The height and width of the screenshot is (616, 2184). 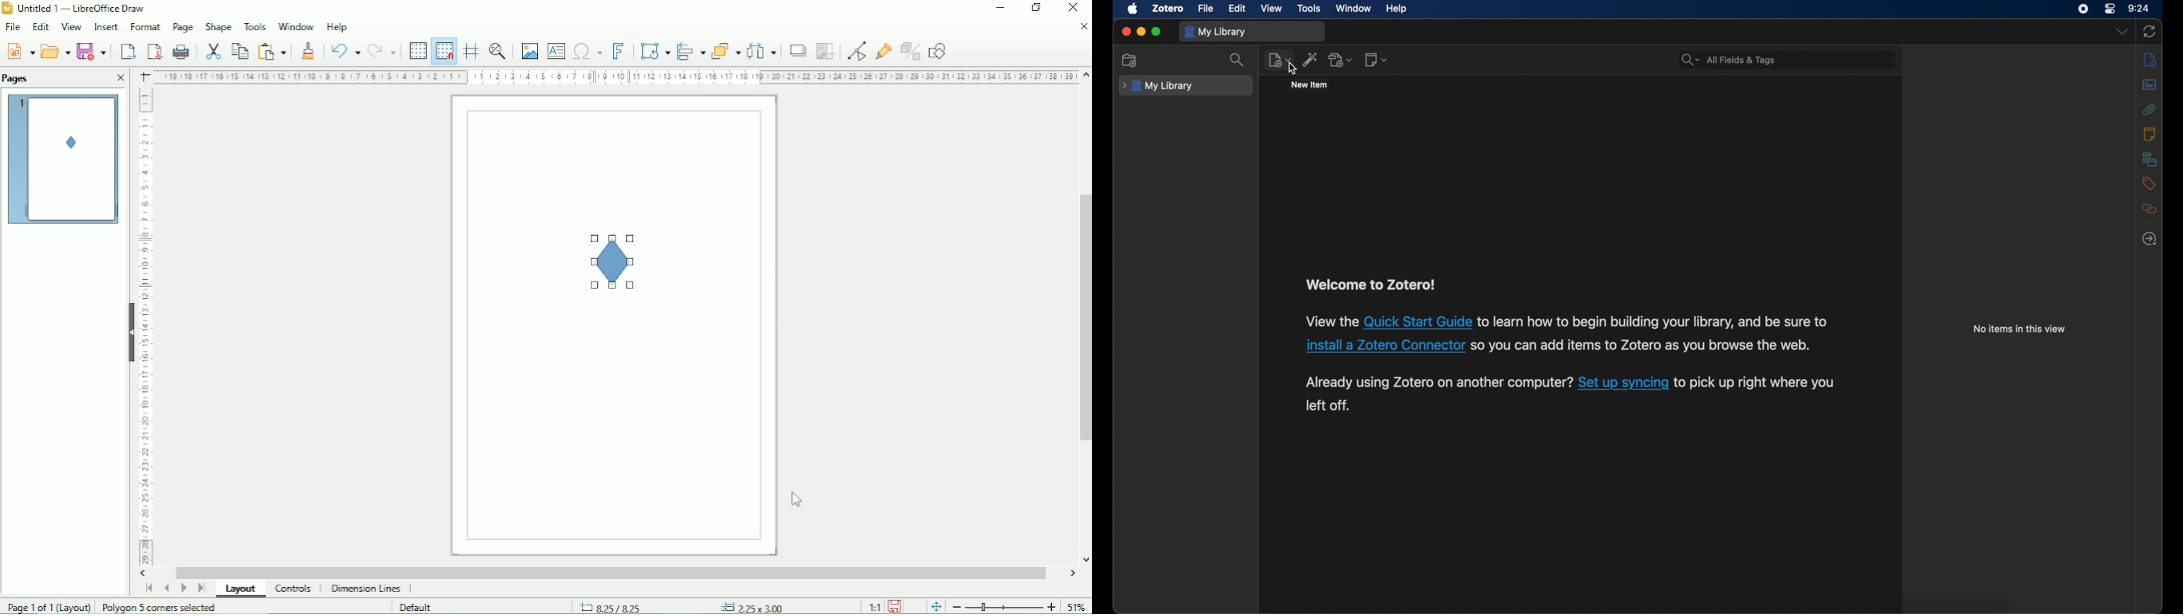 What do you see at coordinates (2150, 133) in the screenshot?
I see `notes` at bounding box center [2150, 133].